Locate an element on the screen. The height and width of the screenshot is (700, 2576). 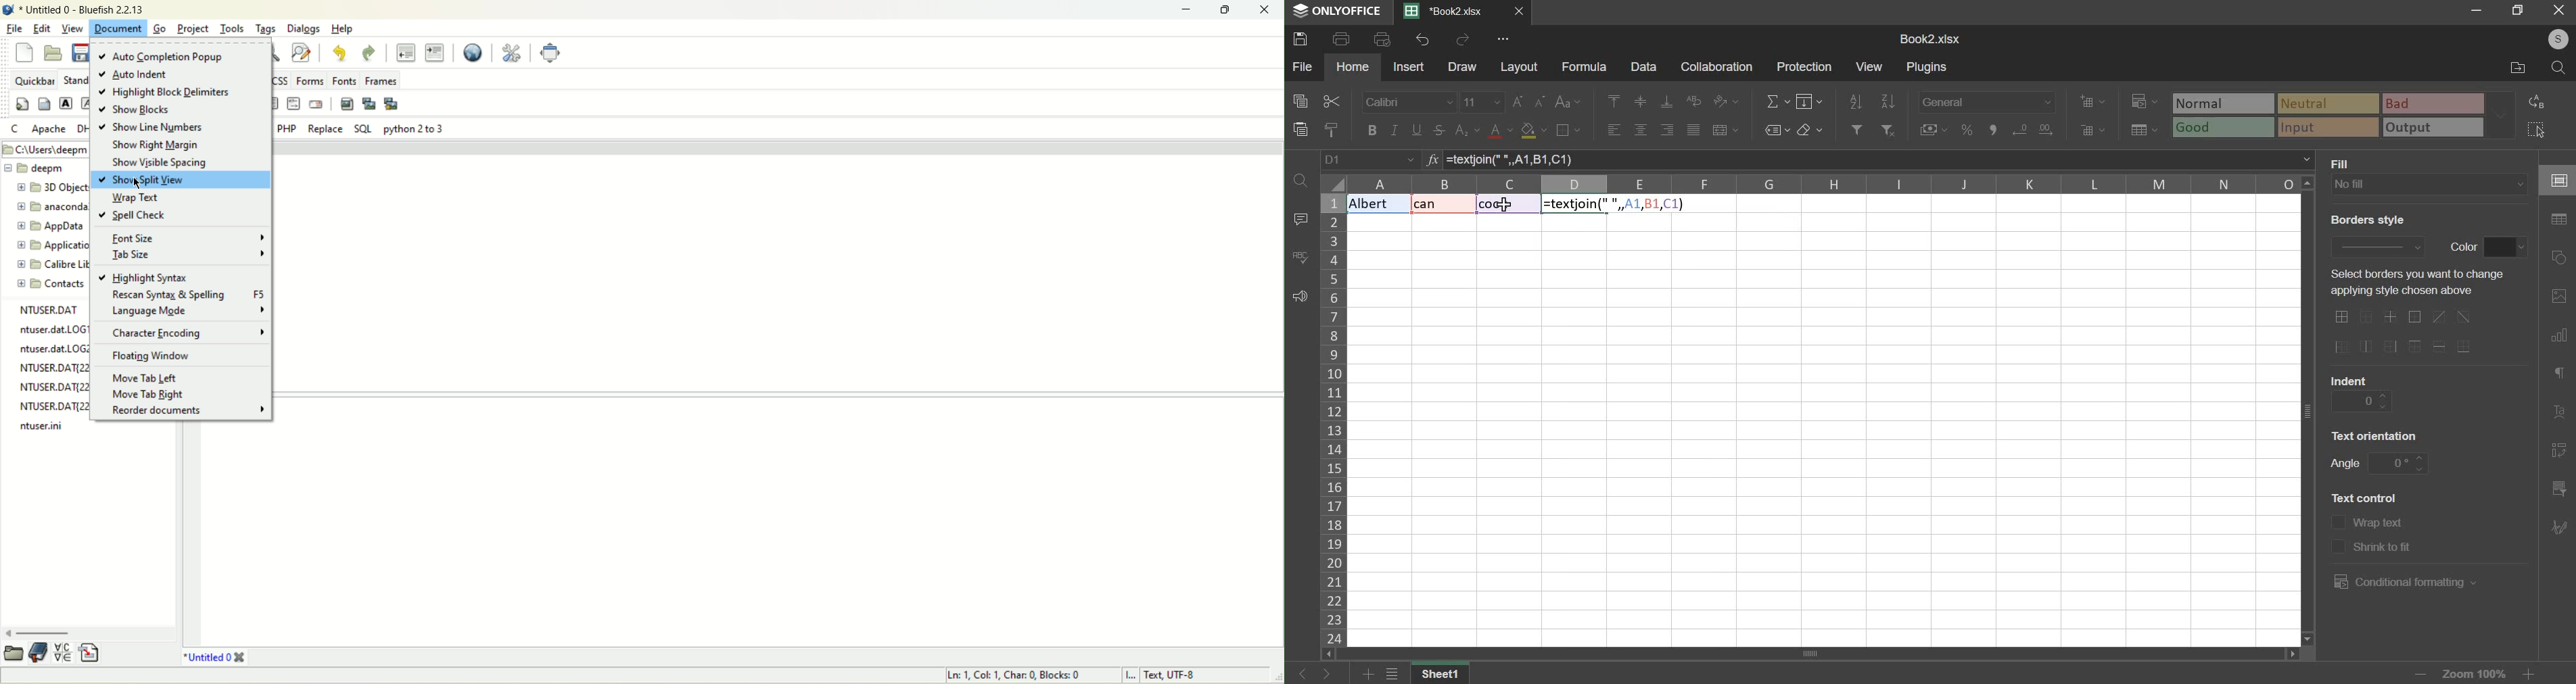
insert plugin is located at coordinates (372, 104).